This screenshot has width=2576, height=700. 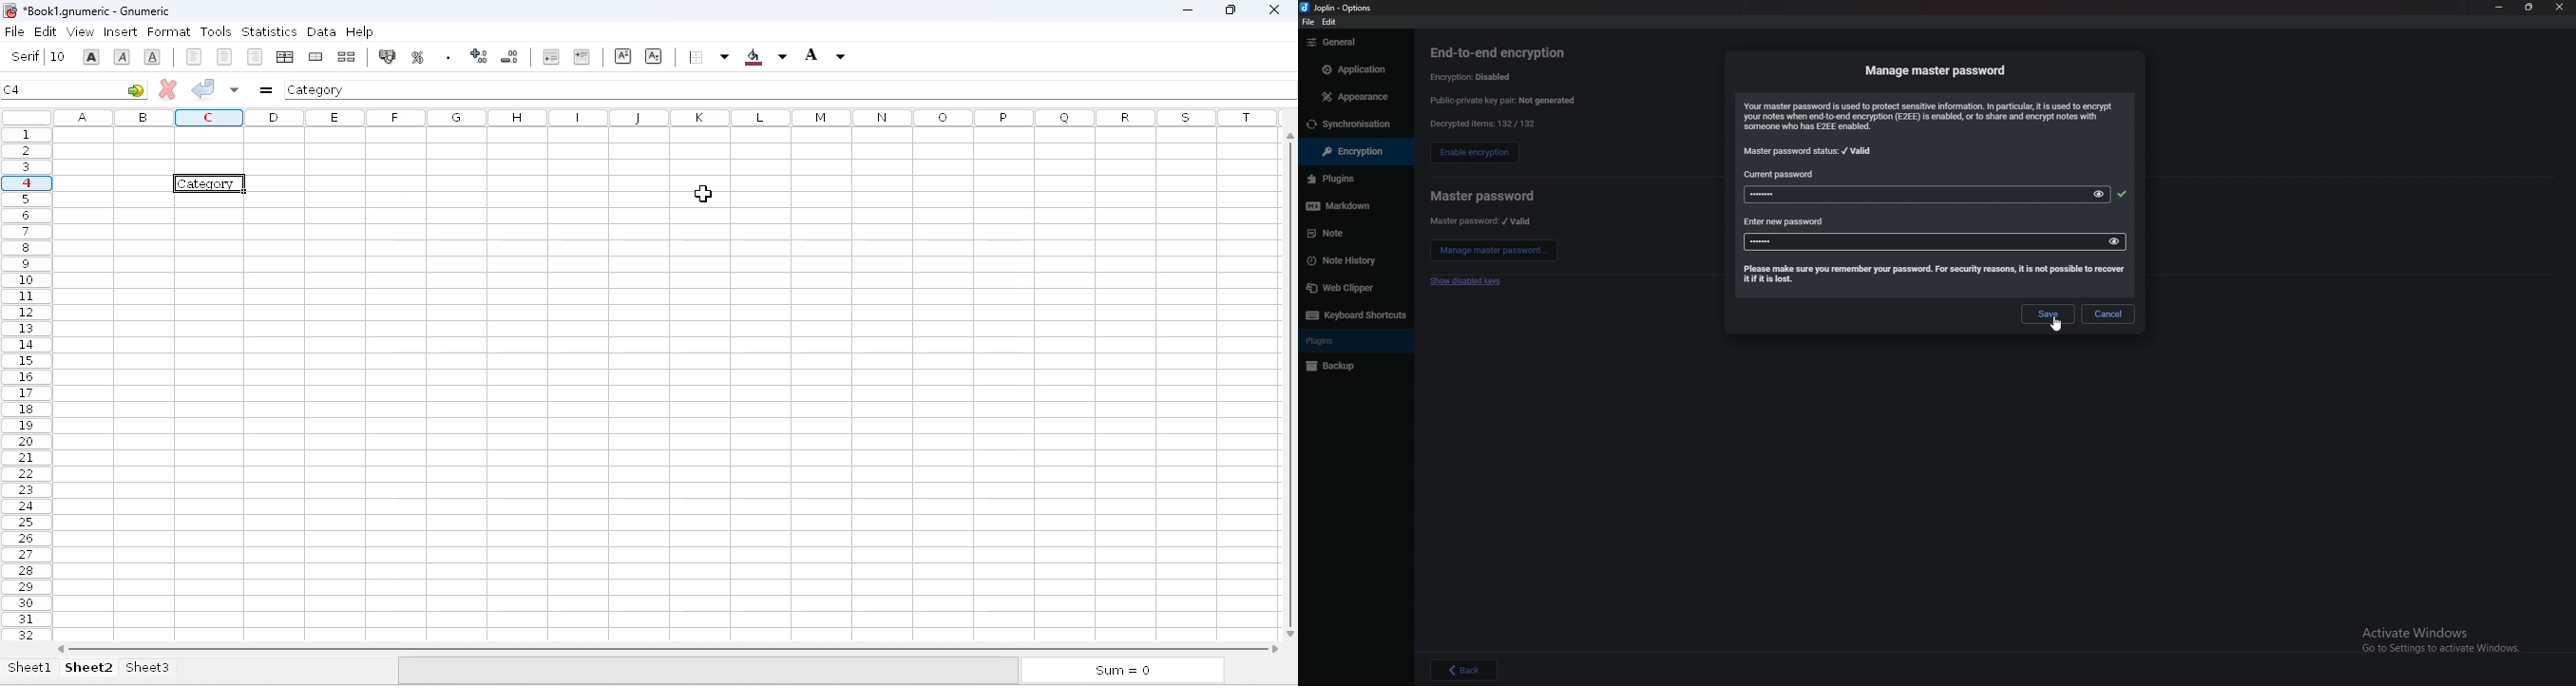 What do you see at coordinates (1933, 116) in the screenshot?
I see `info` at bounding box center [1933, 116].